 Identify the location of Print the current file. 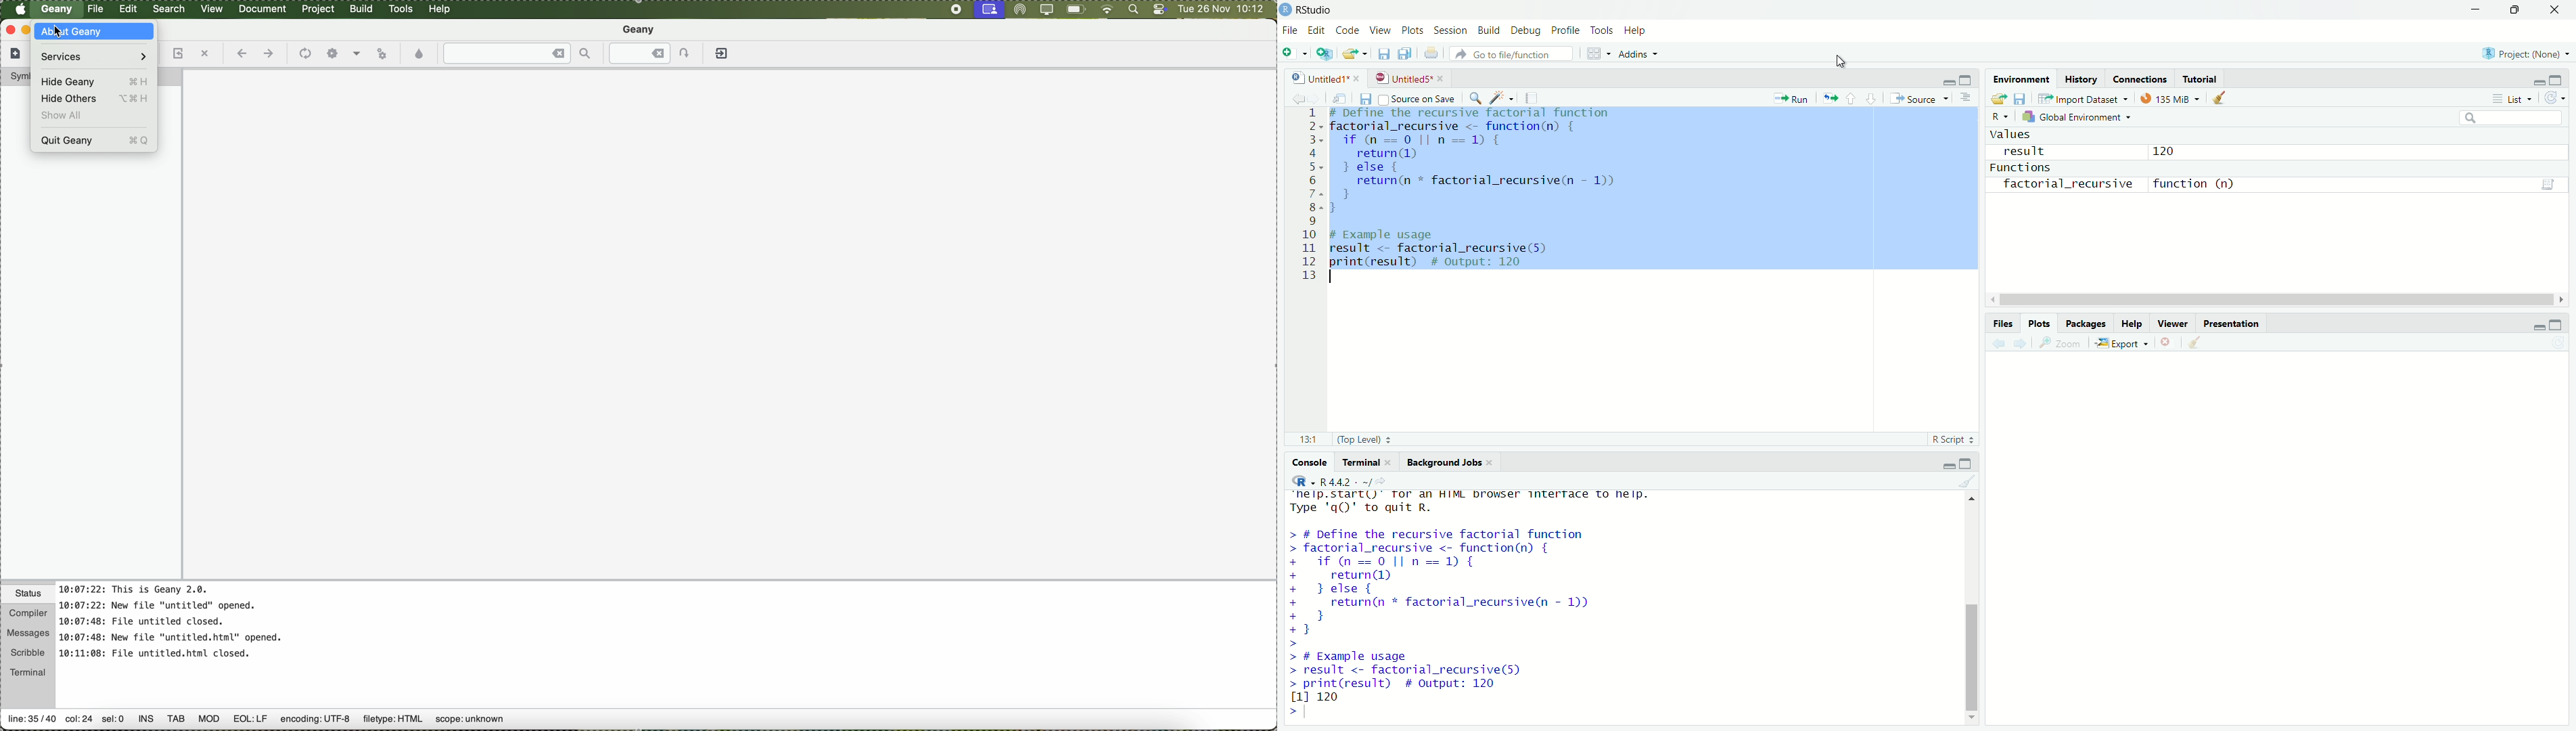
(1436, 56).